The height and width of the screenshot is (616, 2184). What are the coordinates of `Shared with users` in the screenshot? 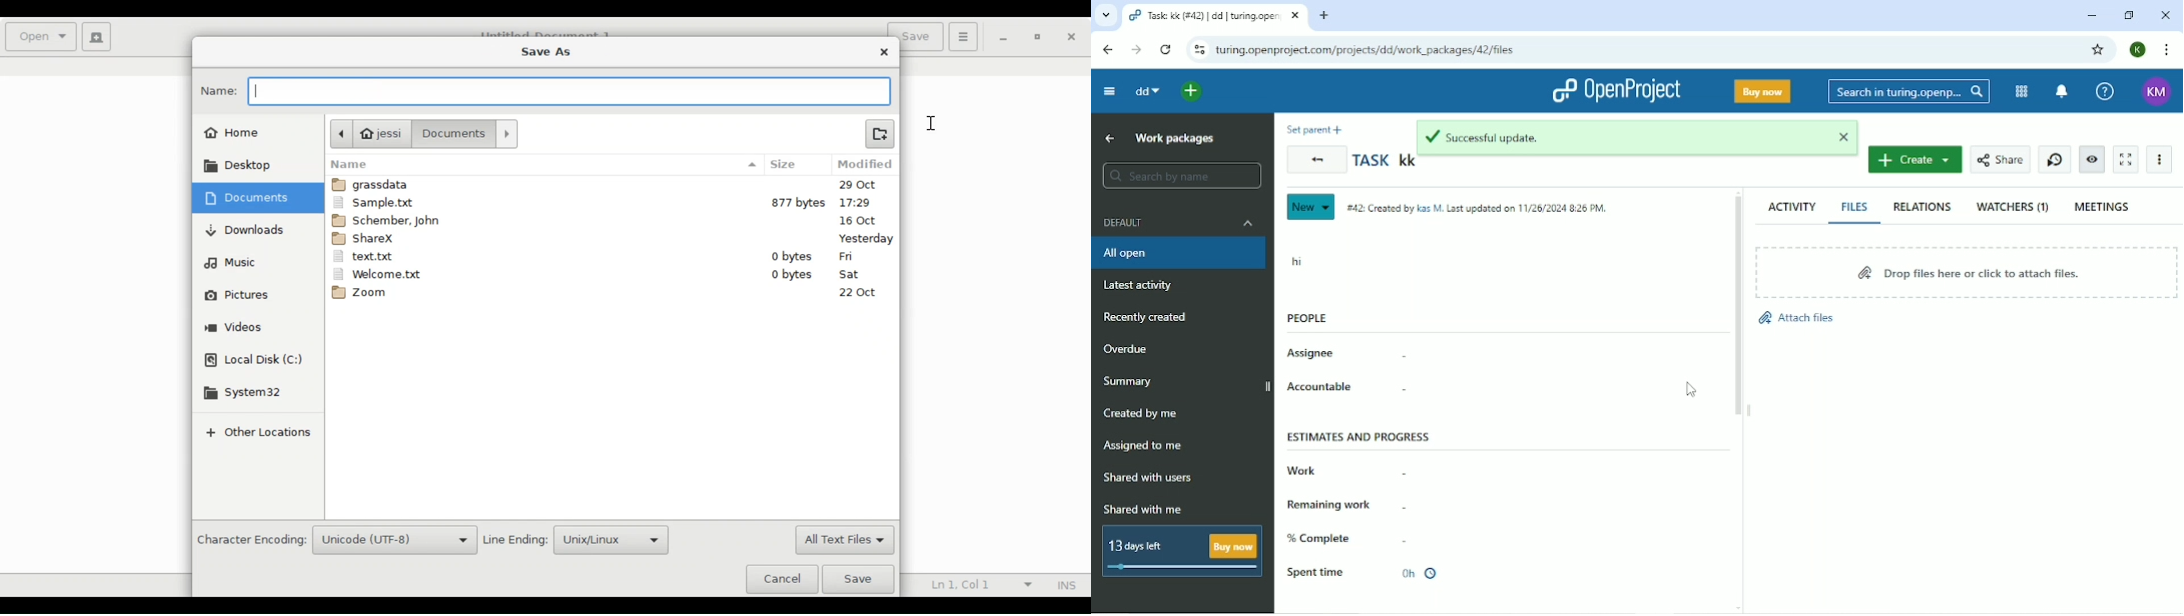 It's located at (1148, 478).